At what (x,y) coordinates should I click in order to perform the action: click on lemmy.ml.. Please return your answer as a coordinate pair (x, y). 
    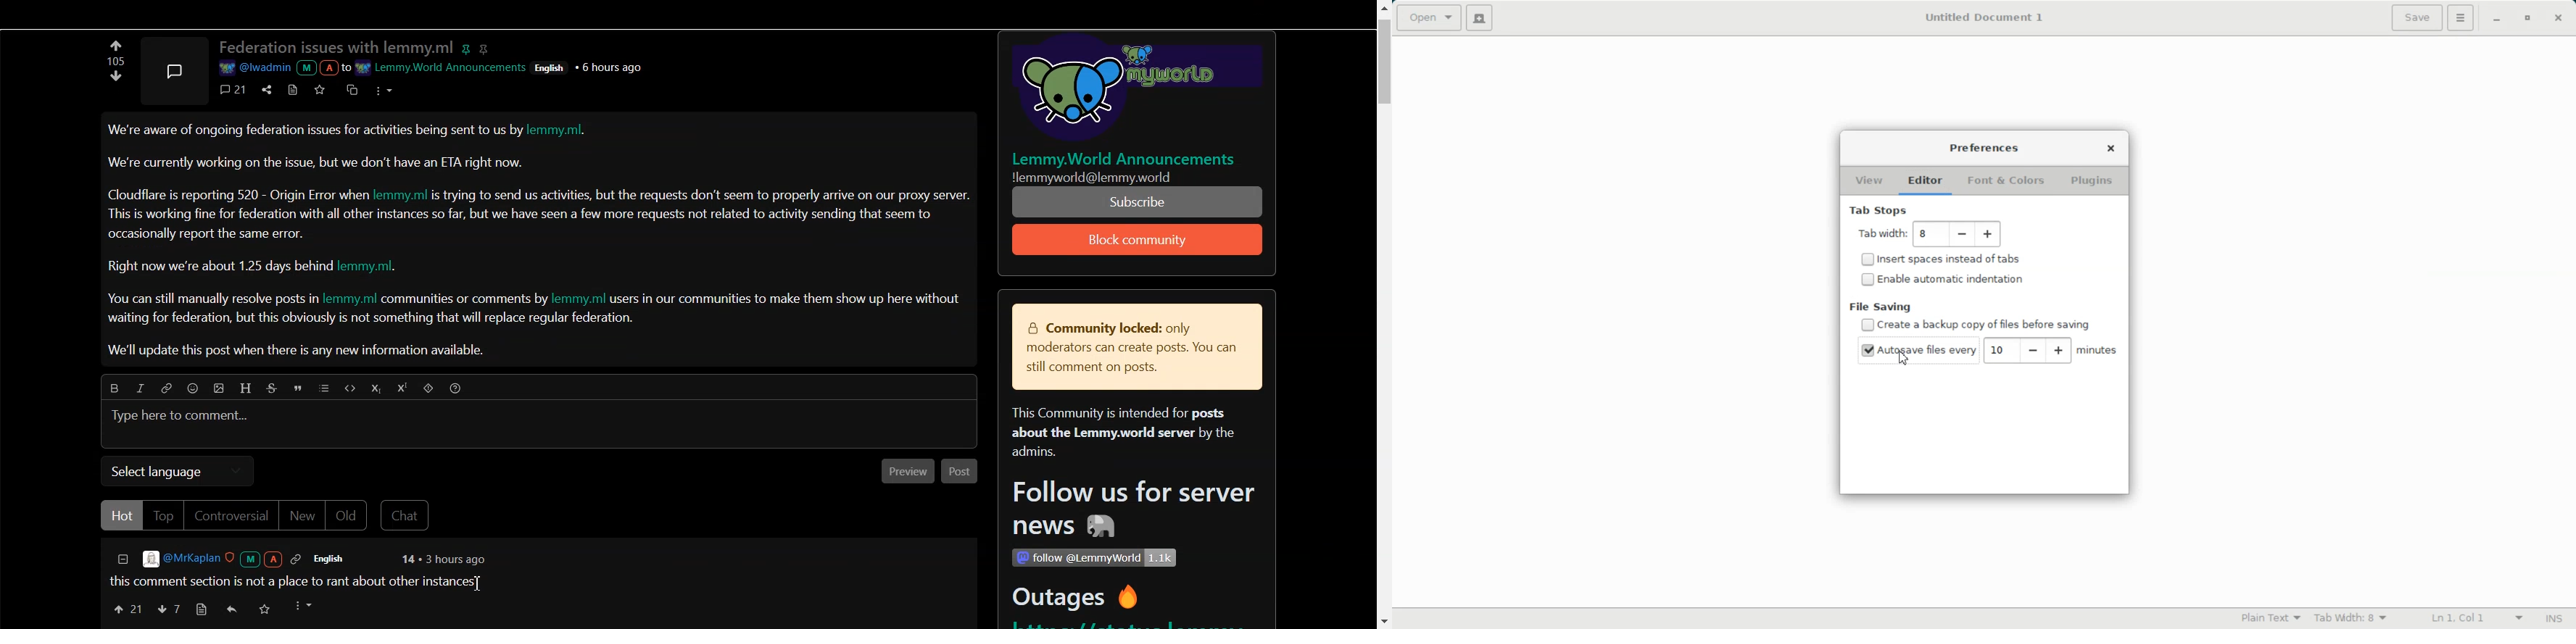
    Looking at the image, I should click on (564, 132).